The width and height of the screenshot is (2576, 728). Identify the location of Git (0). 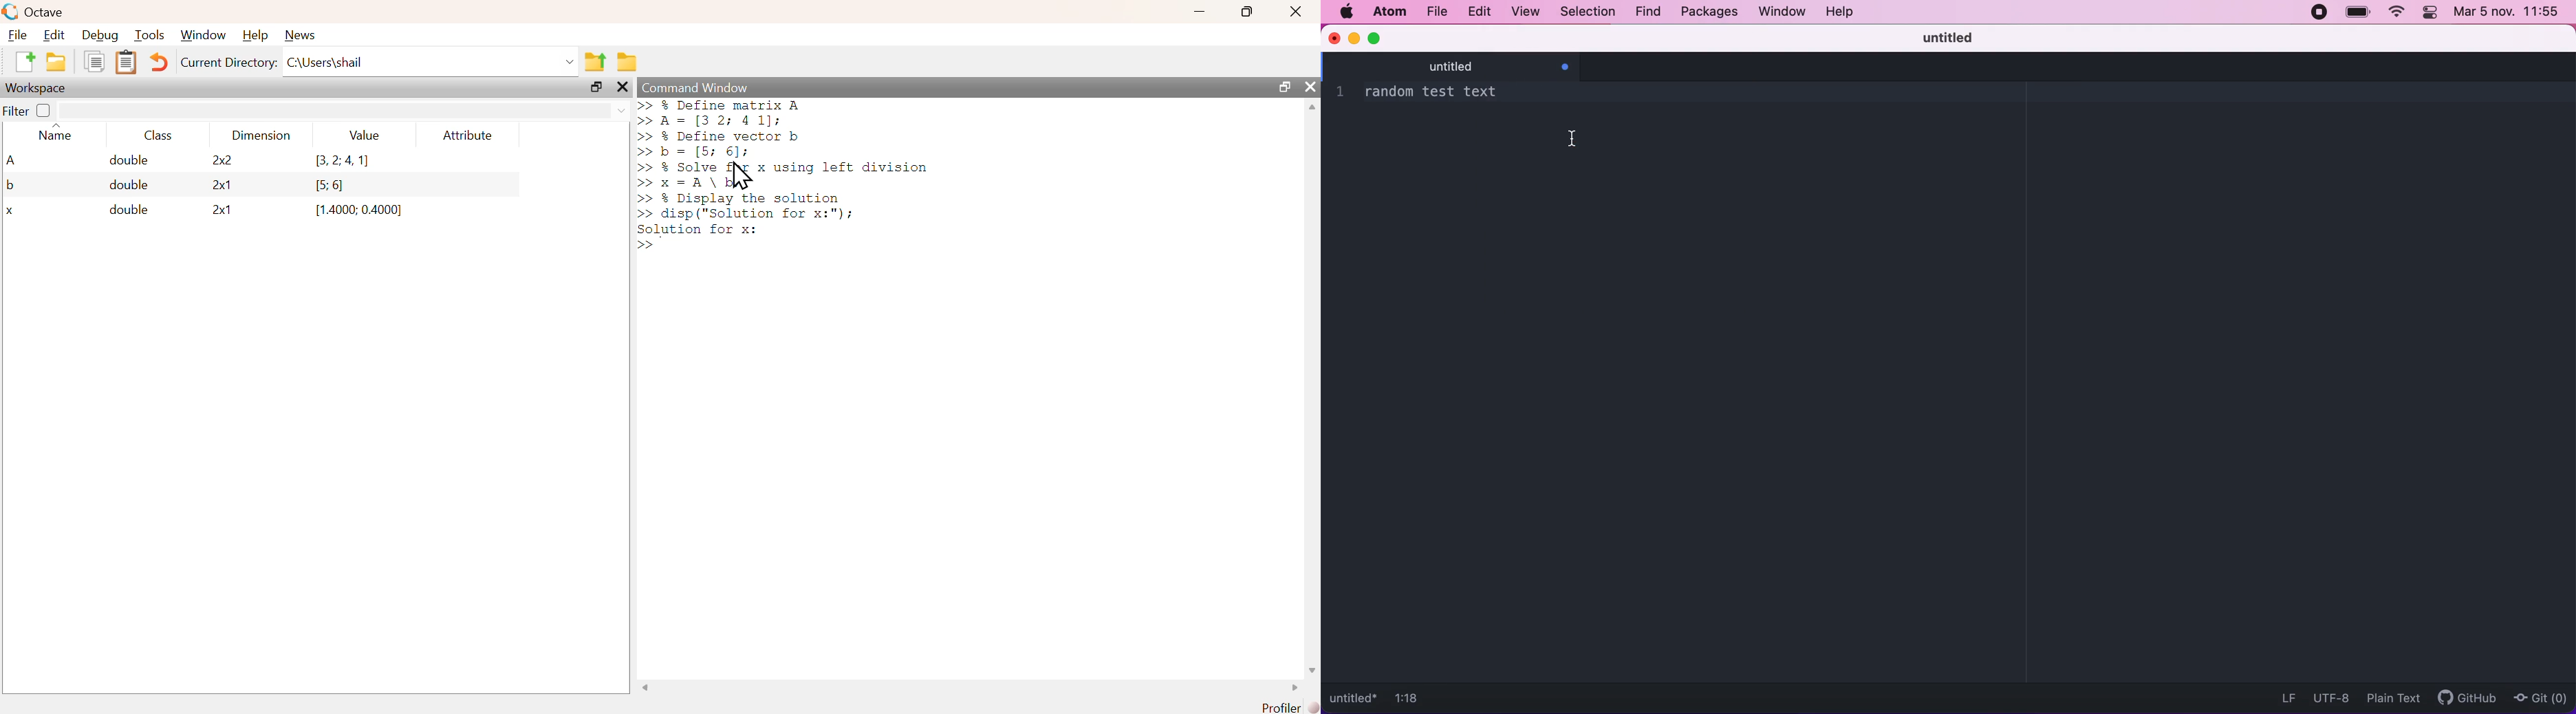
(2539, 699).